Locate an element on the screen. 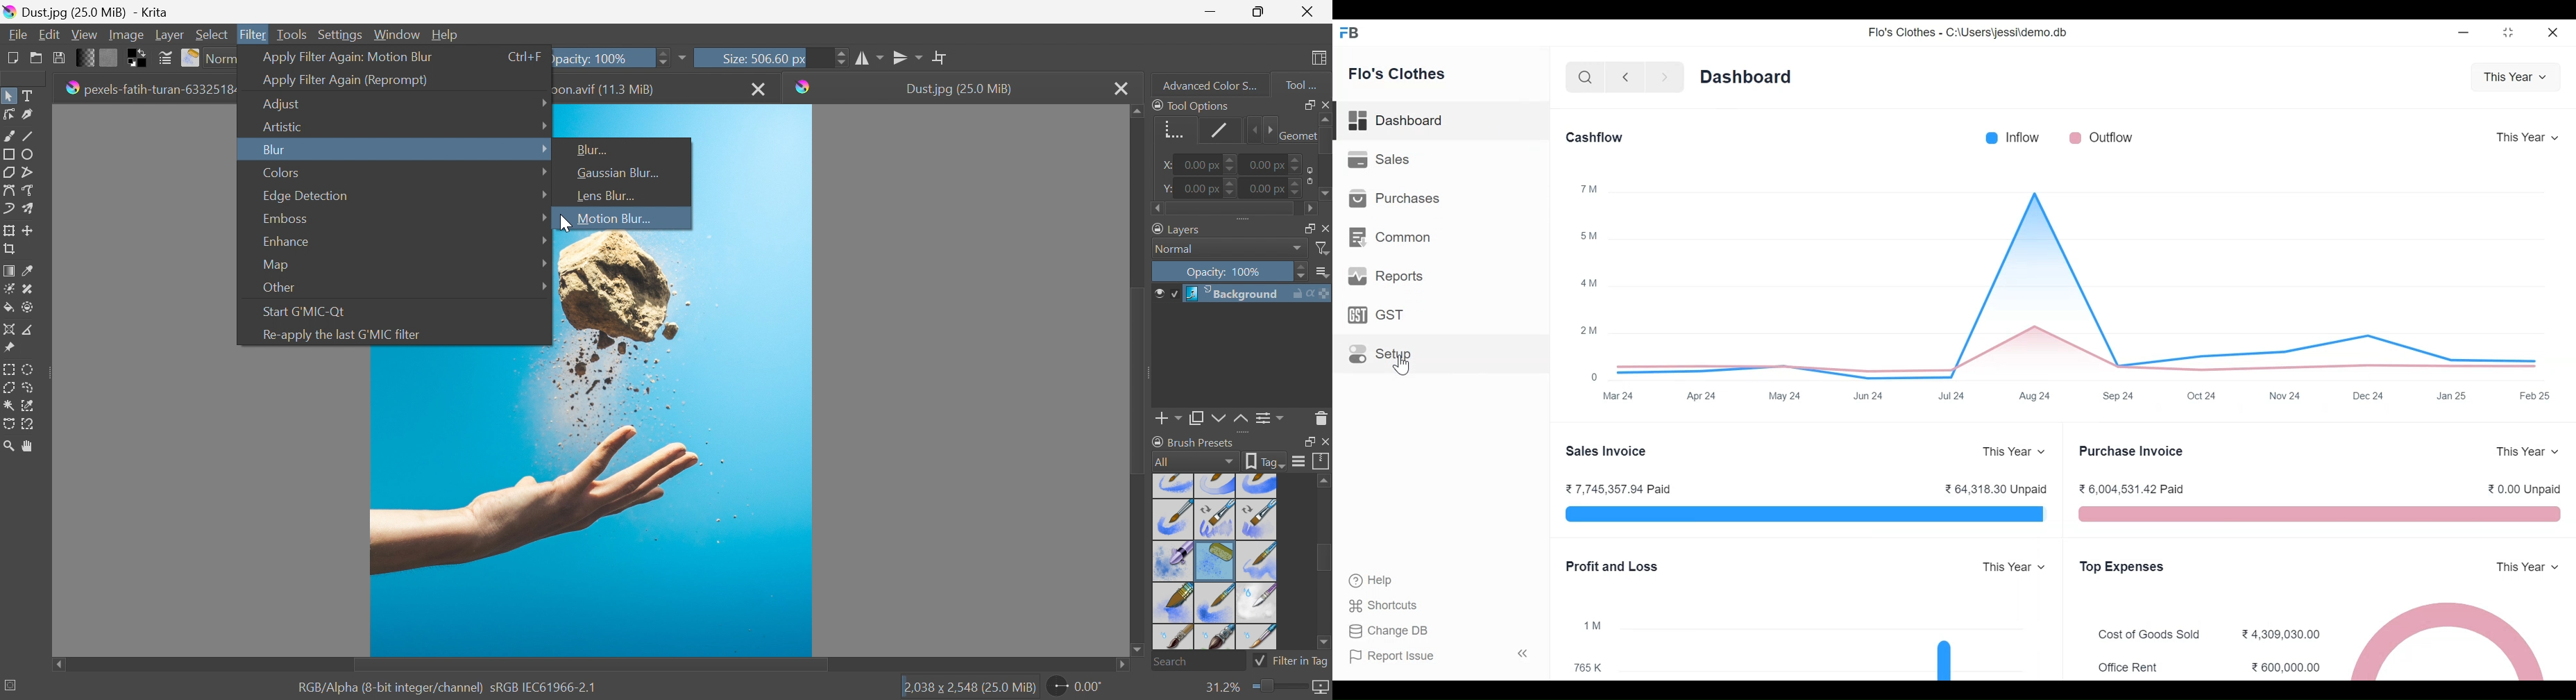 This screenshot has height=700, width=2576. 5M is located at coordinates (1589, 237).